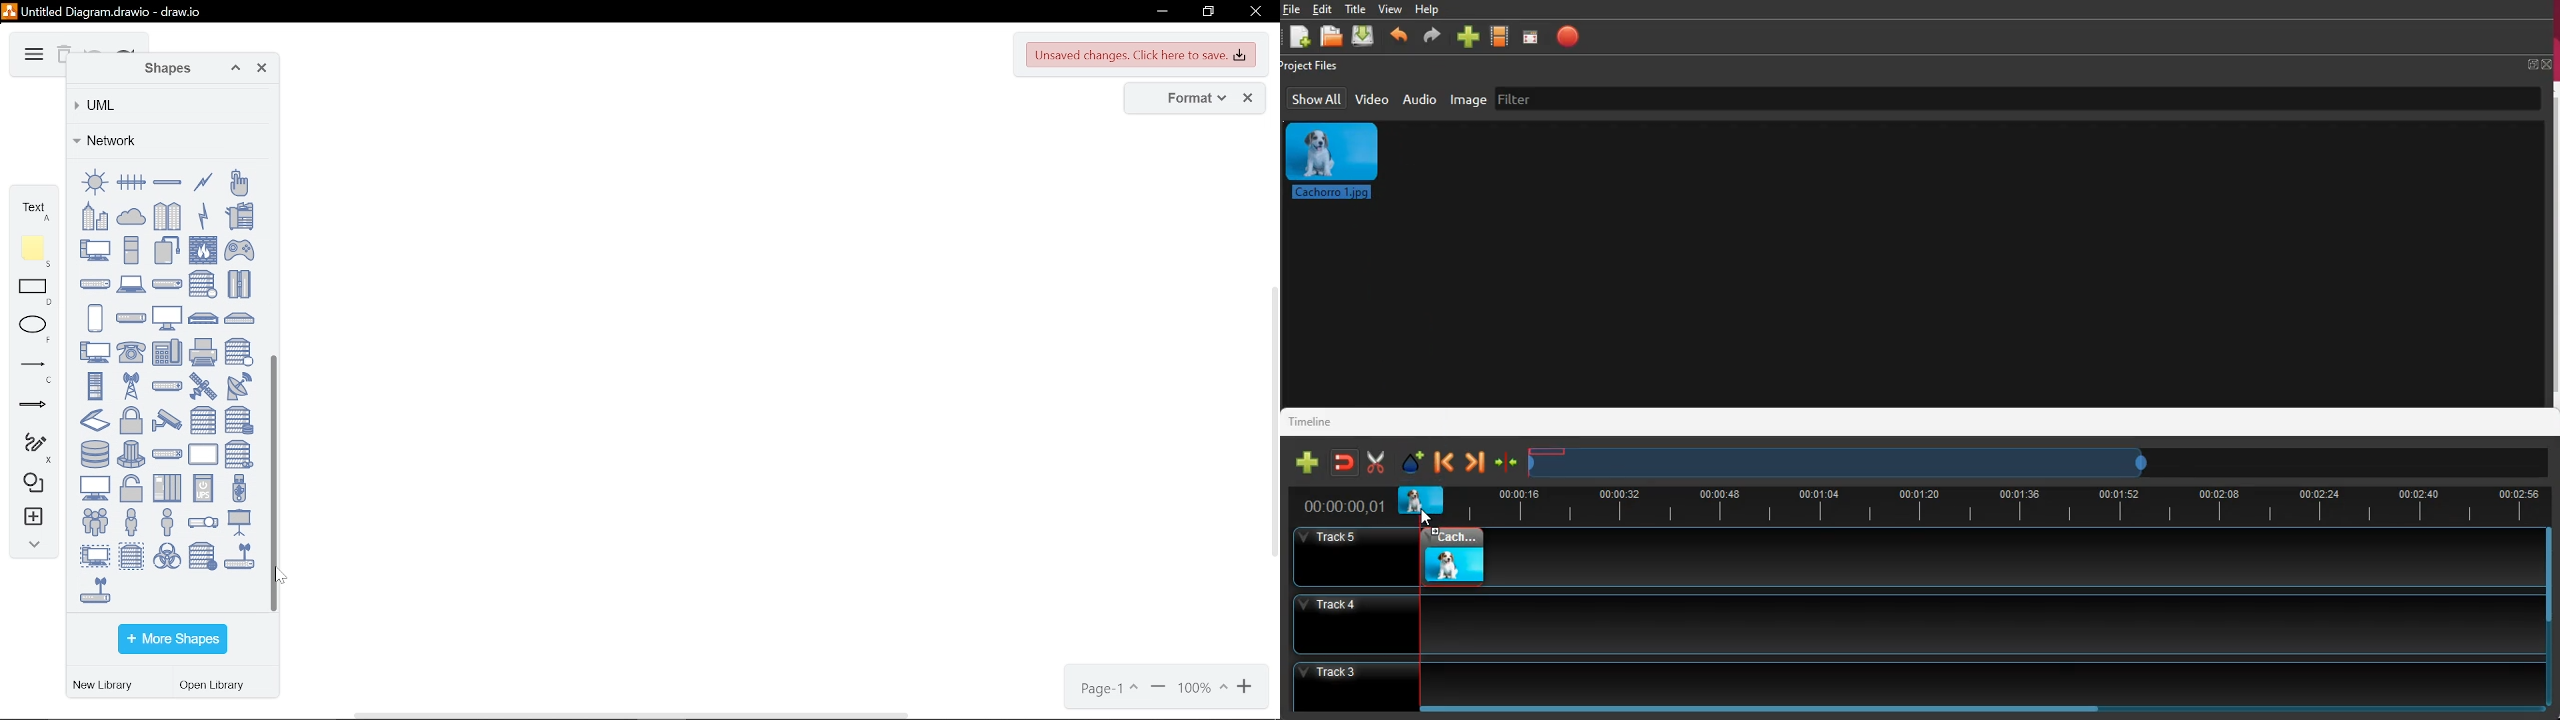 The image size is (2576, 728). What do you see at coordinates (164, 105) in the screenshot?
I see `UML` at bounding box center [164, 105].